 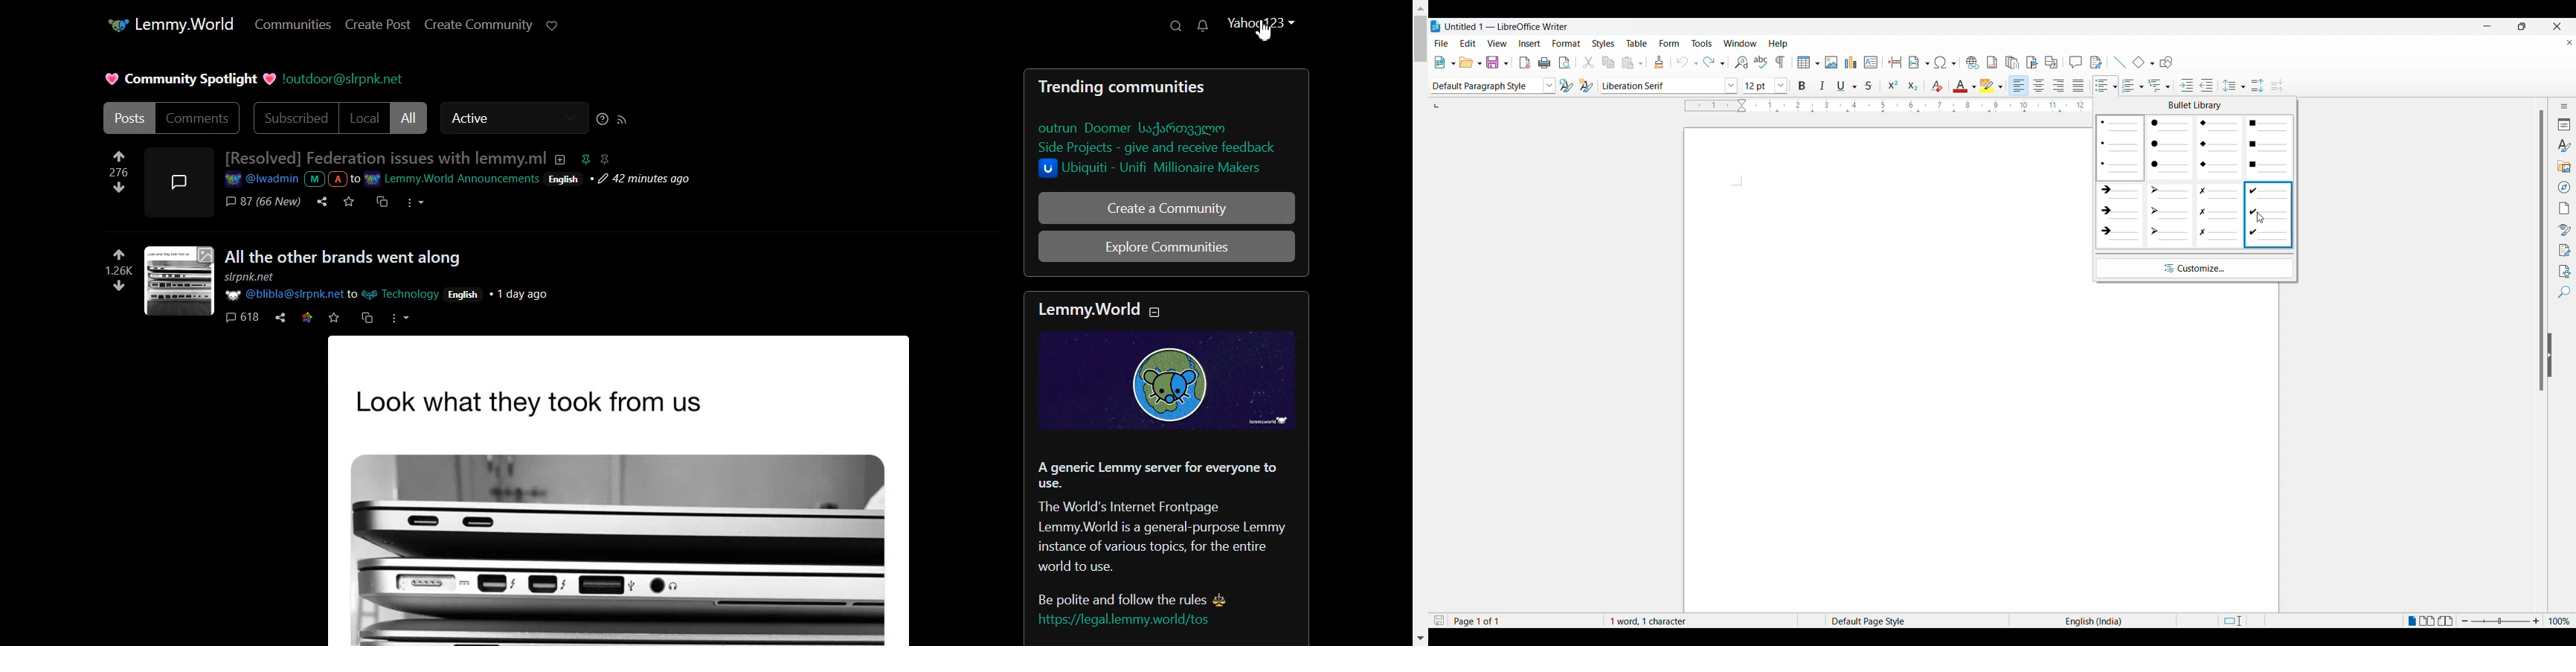 What do you see at coordinates (1670, 84) in the screenshot?
I see `font style` at bounding box center [1670, 84].